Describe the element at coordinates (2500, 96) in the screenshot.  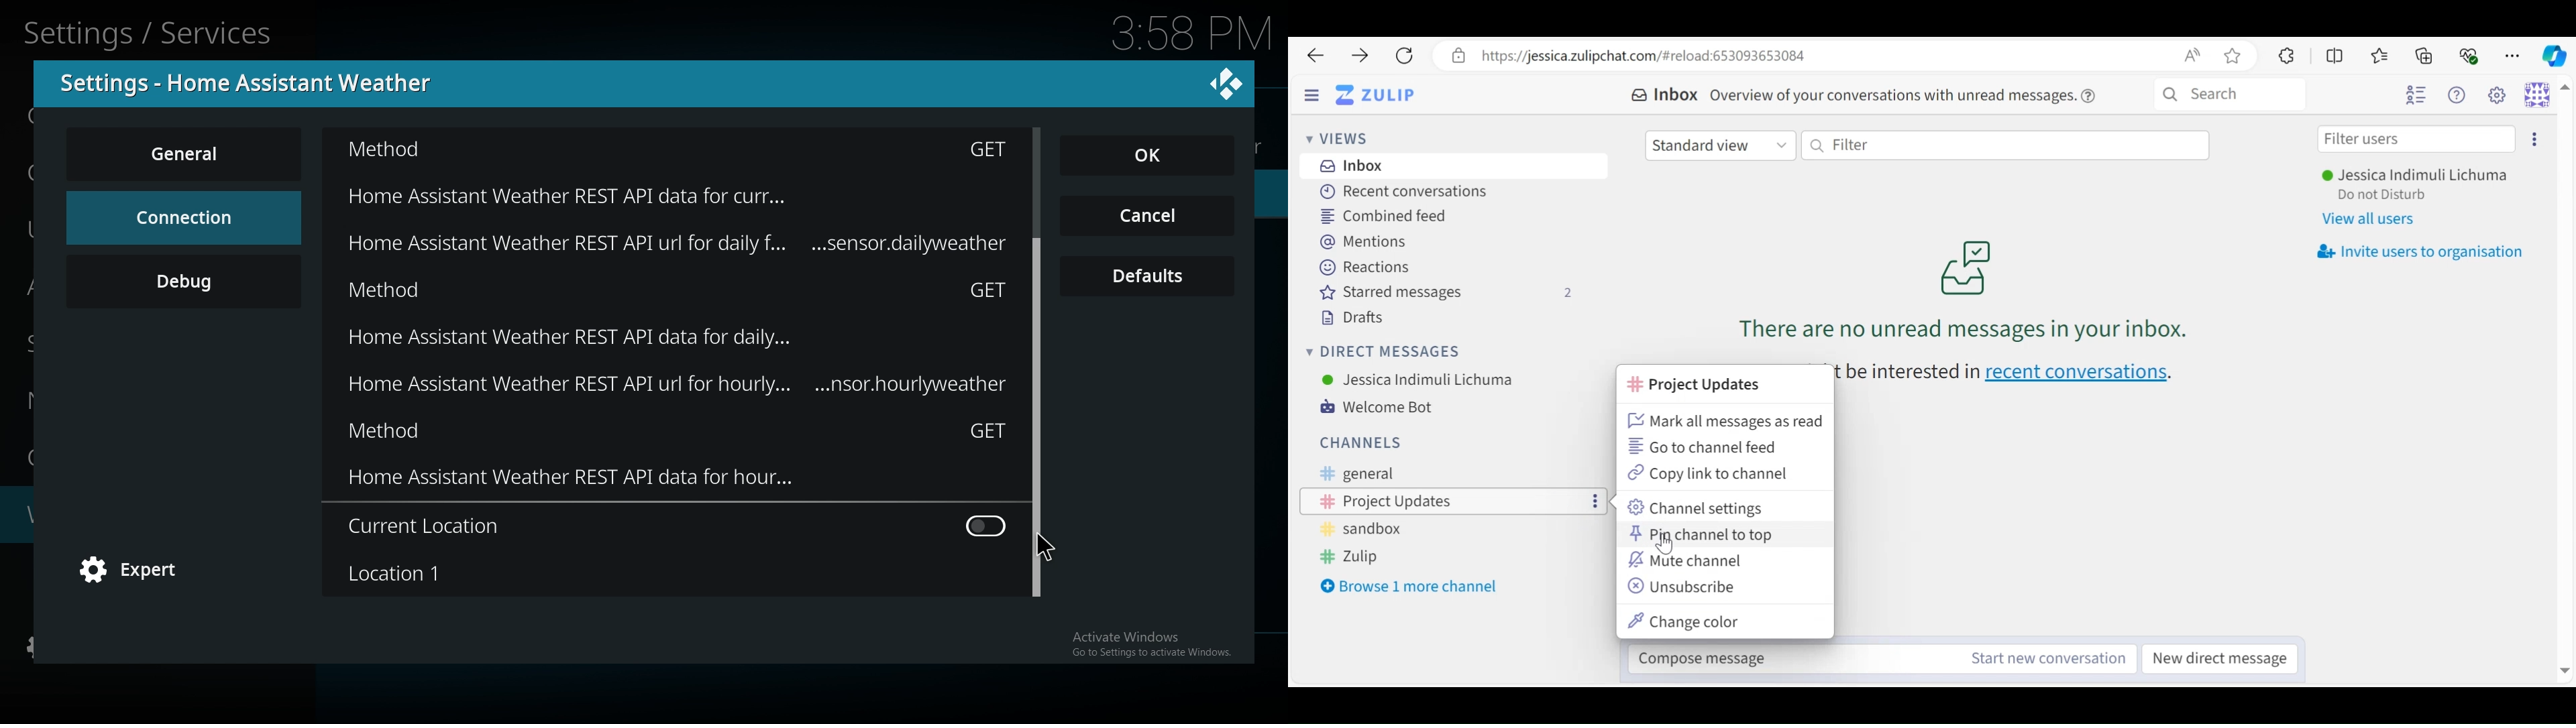
I see `Main menu` at that location.